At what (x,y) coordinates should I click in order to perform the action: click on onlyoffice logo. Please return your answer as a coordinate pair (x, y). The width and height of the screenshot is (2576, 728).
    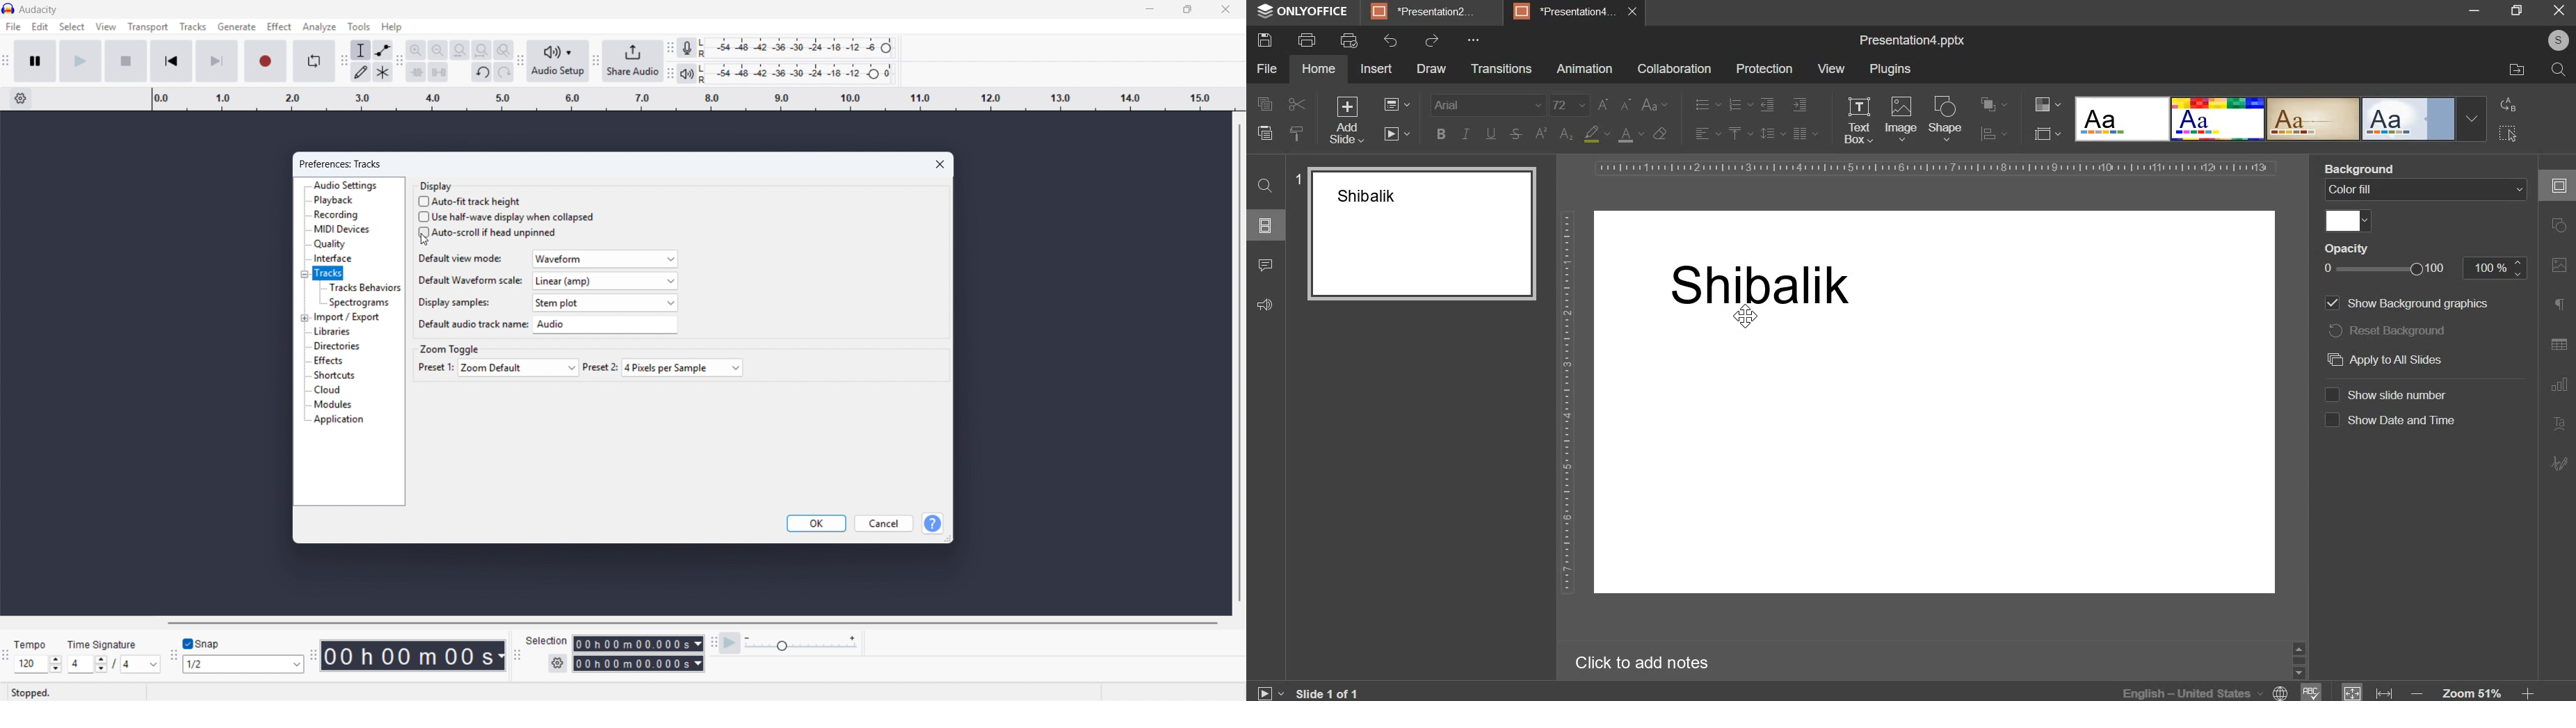
    Looking at the image, I should click on (1264, 13).